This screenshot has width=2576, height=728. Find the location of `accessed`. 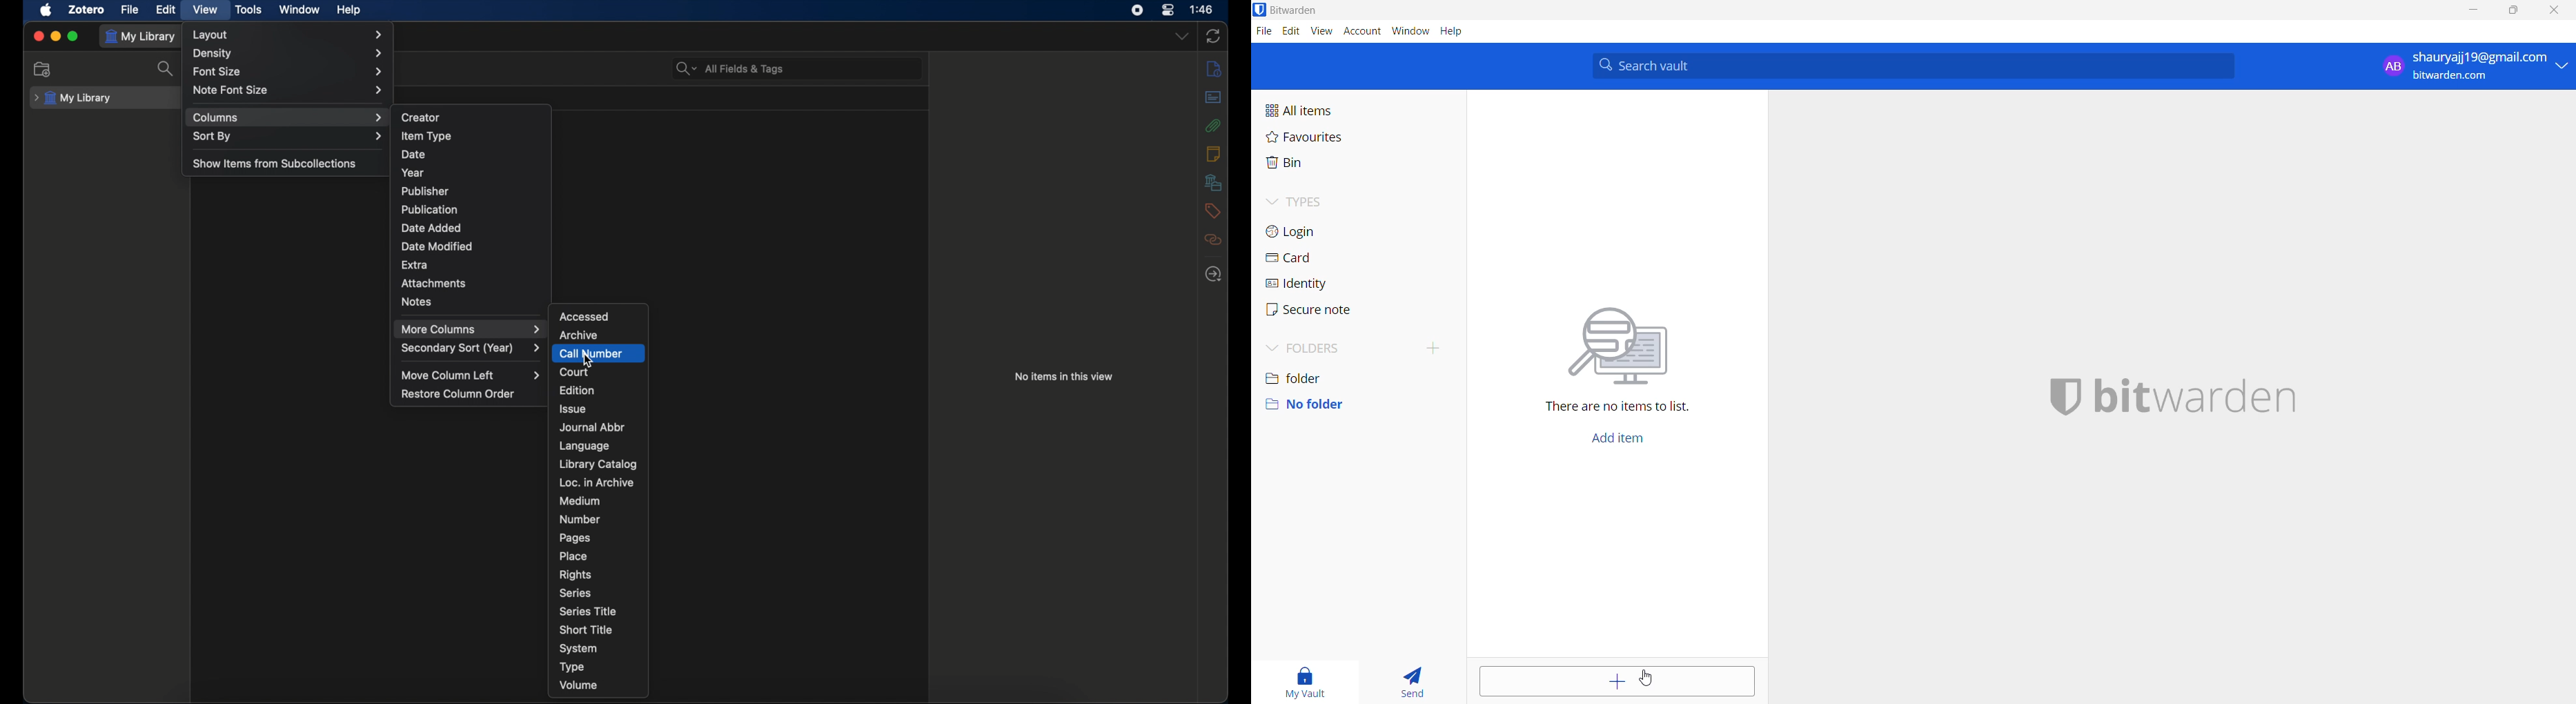

accessed is located at coordinates (584, 316).